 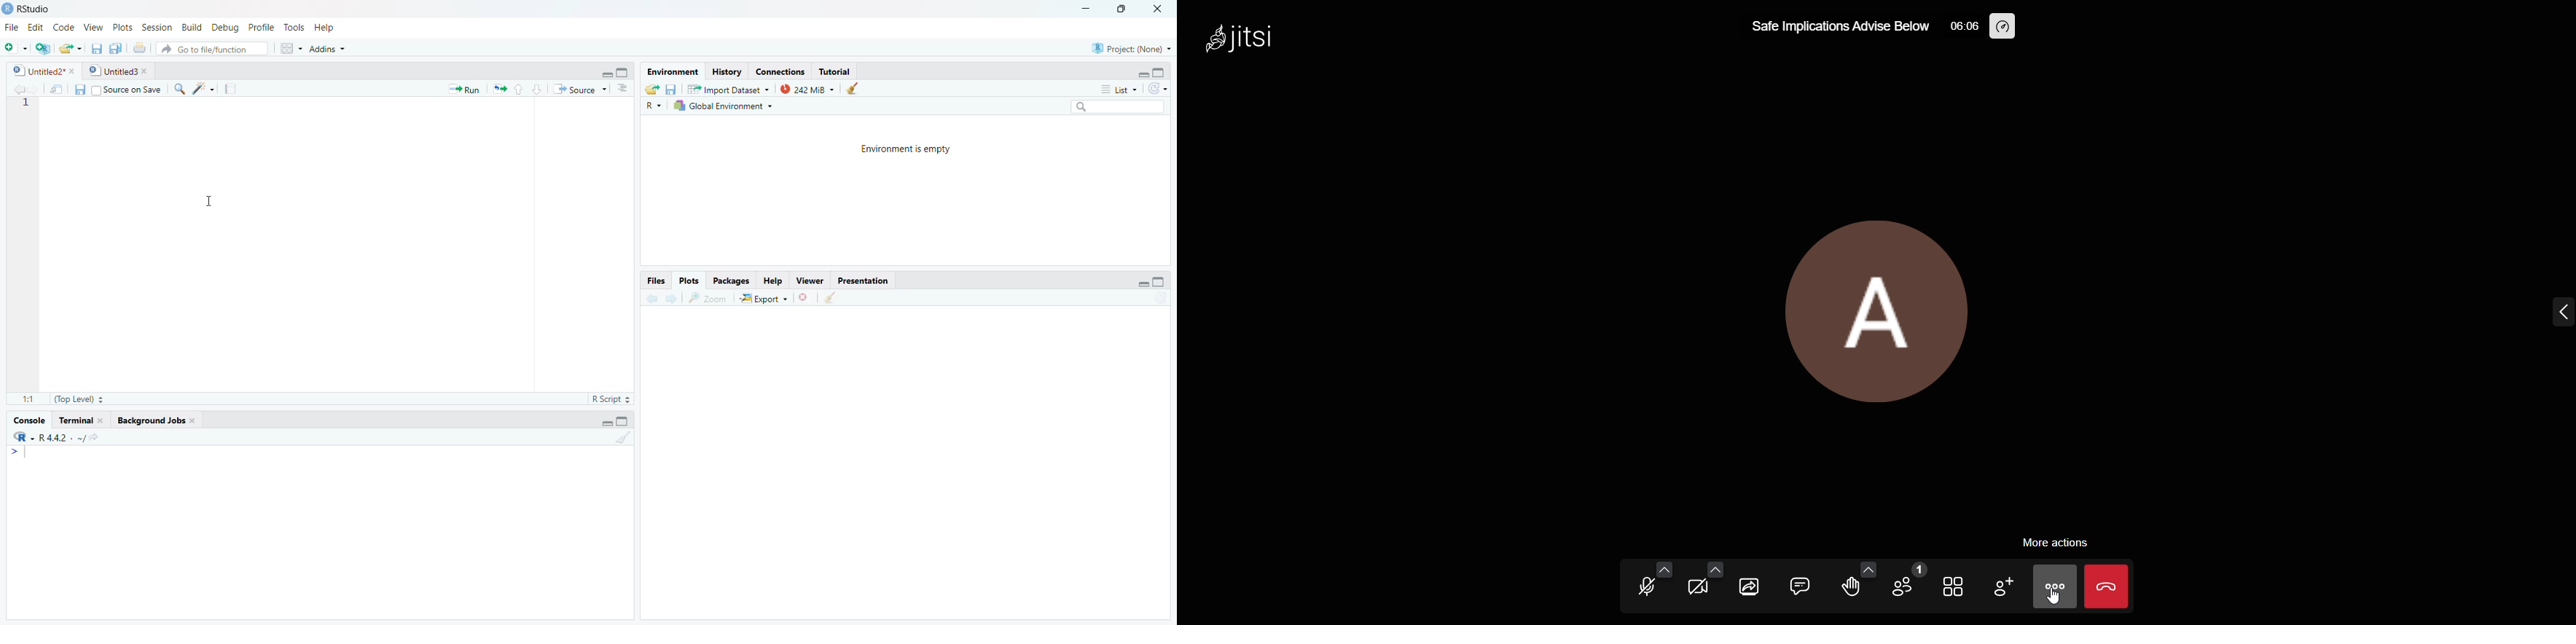 What do you see at coordinates (42, 71) in the screenshot?
I see `0 | Untitled2*` at bounding box center [42, 71].